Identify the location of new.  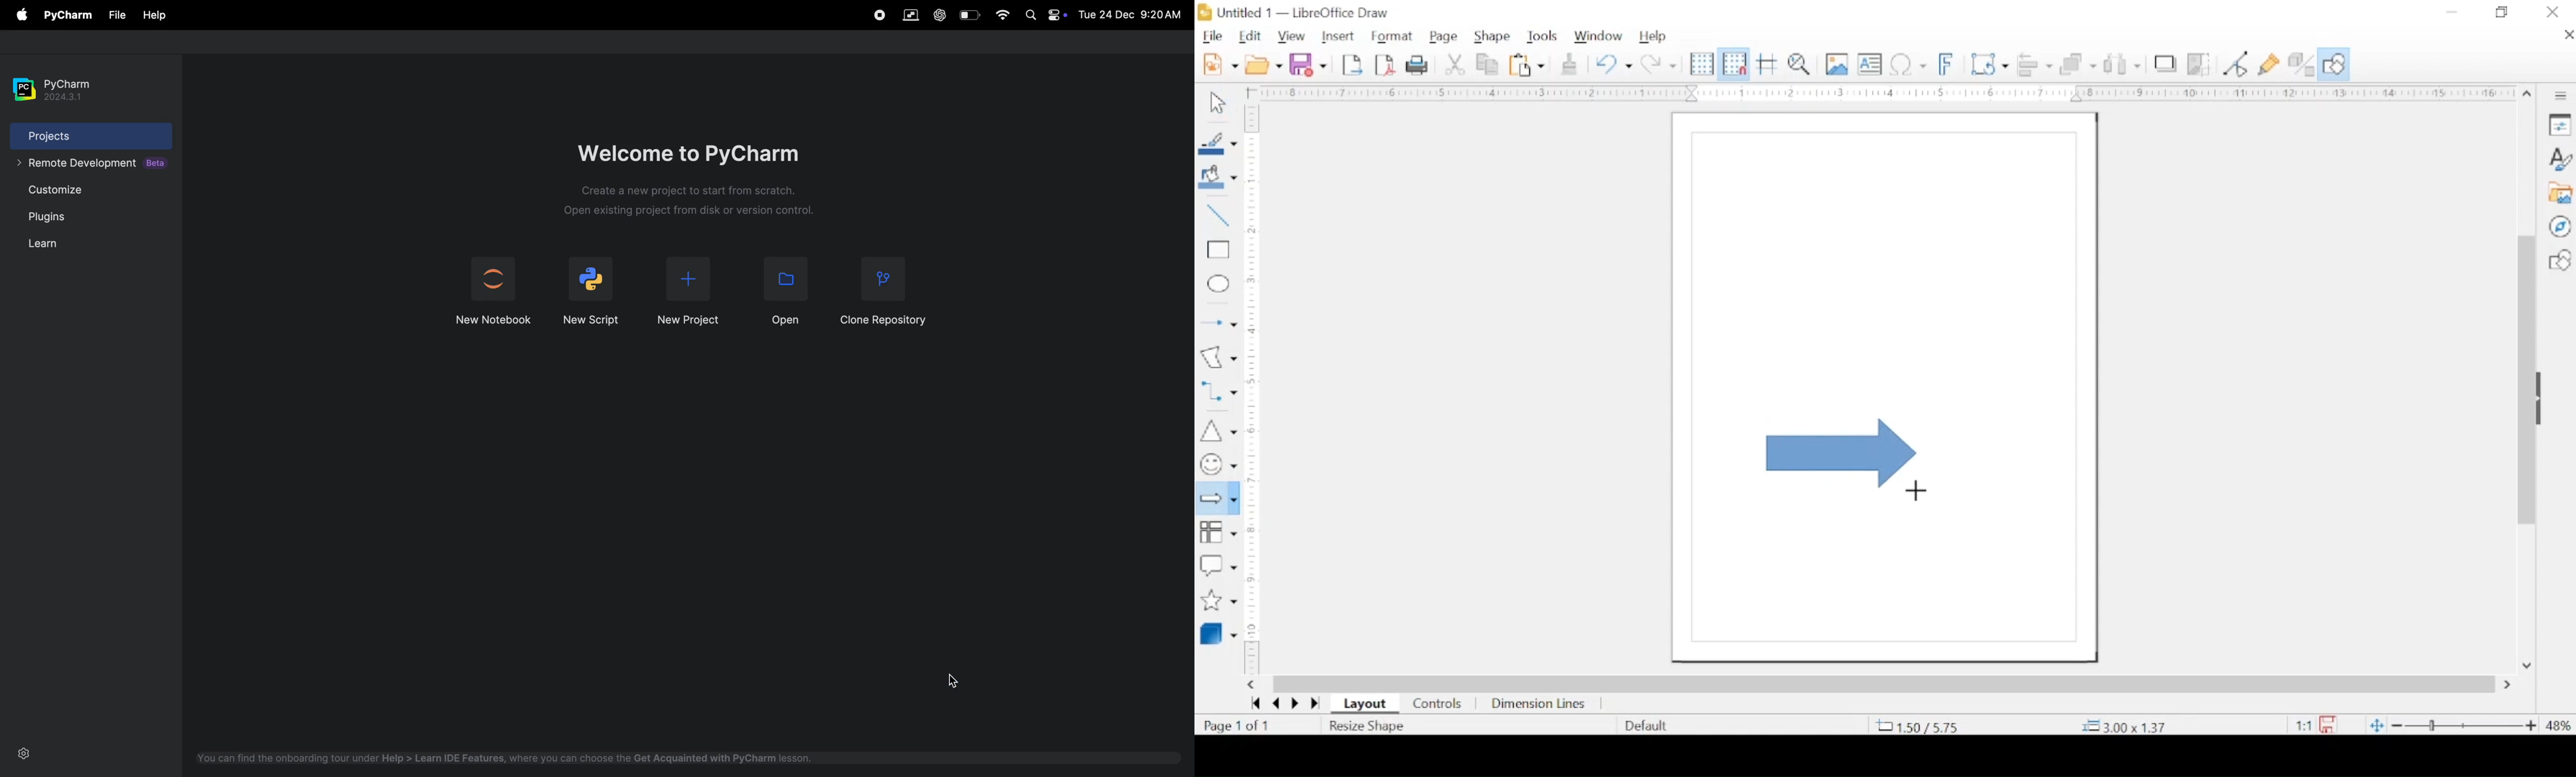
(1220, 64).